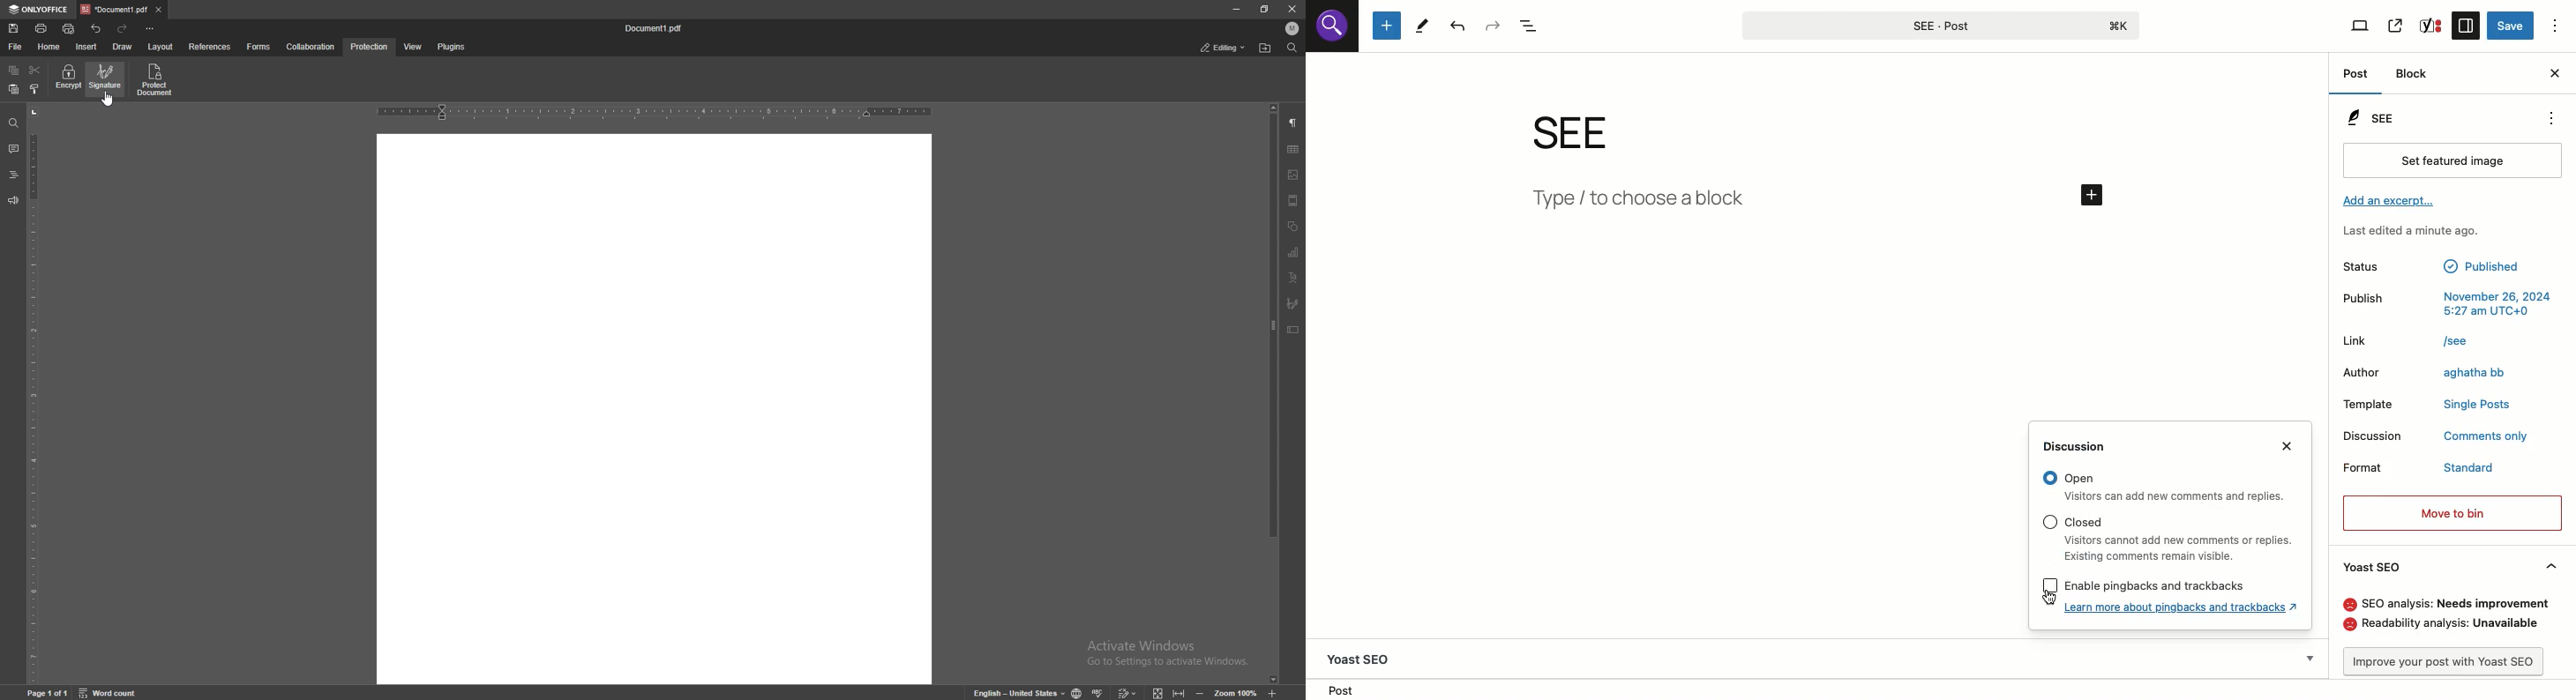 The width and height of the screenshot is (2576, 700). What do you see at coordinates (1099, 690) in the screenshot?
I see `spell check` at bounding box center [1099, 690].